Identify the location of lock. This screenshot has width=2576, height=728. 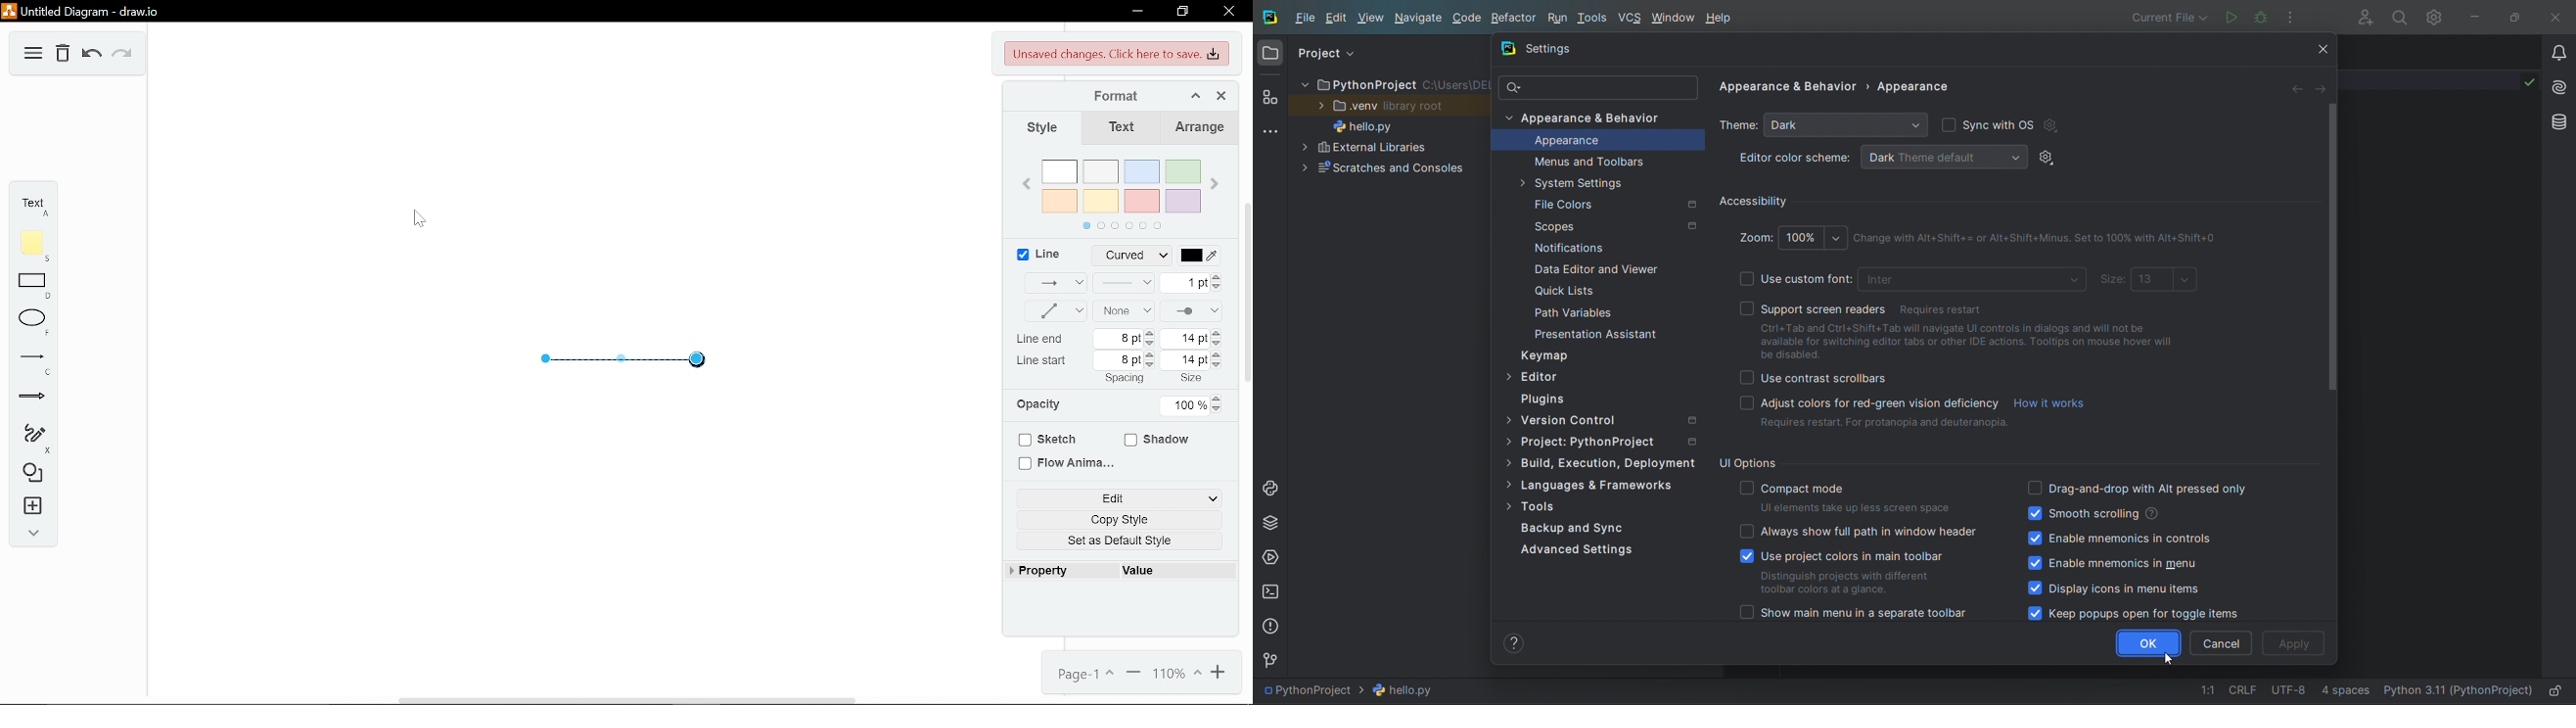
(2555, 695).